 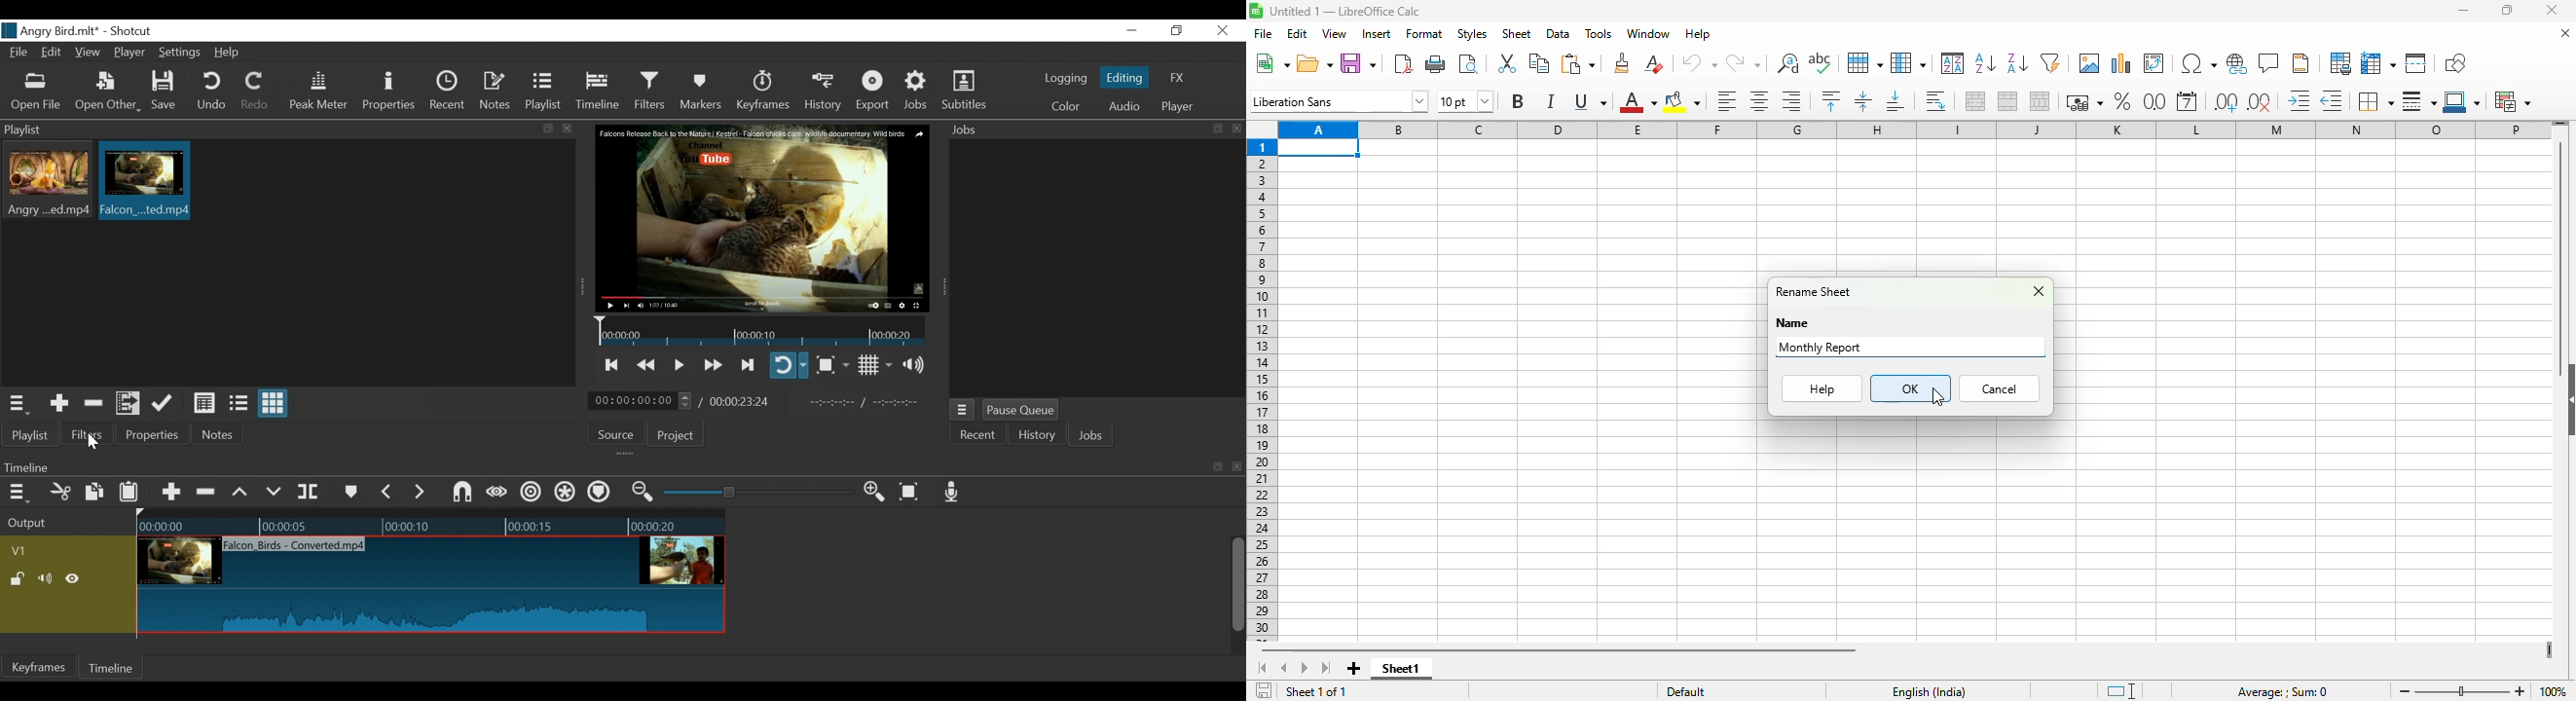 What do you see at coordinates (20, 580) in the screenshot?
I see `(un)lock track` at bounding box center [20, 580].